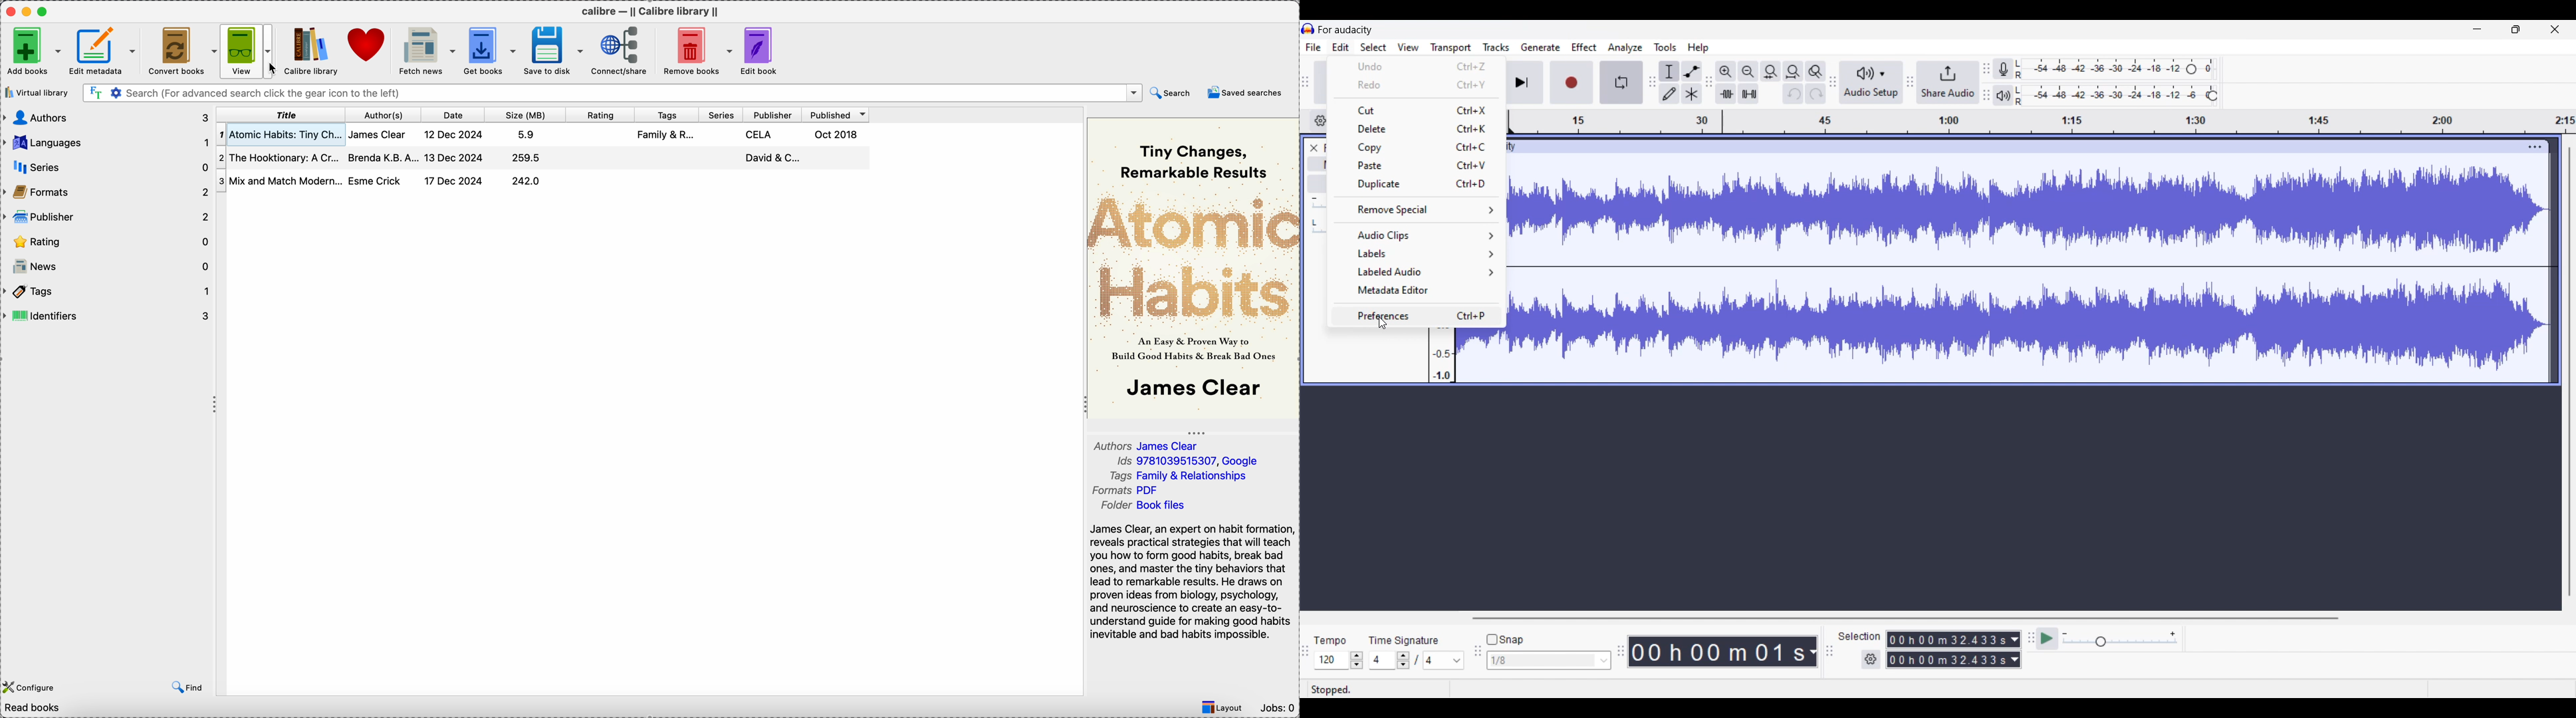 The height and width of the screenshot is (728, 2576). Describe the element at coordinates (1815, 71) in the screenshot. I see `Zoom toggle` at that location.